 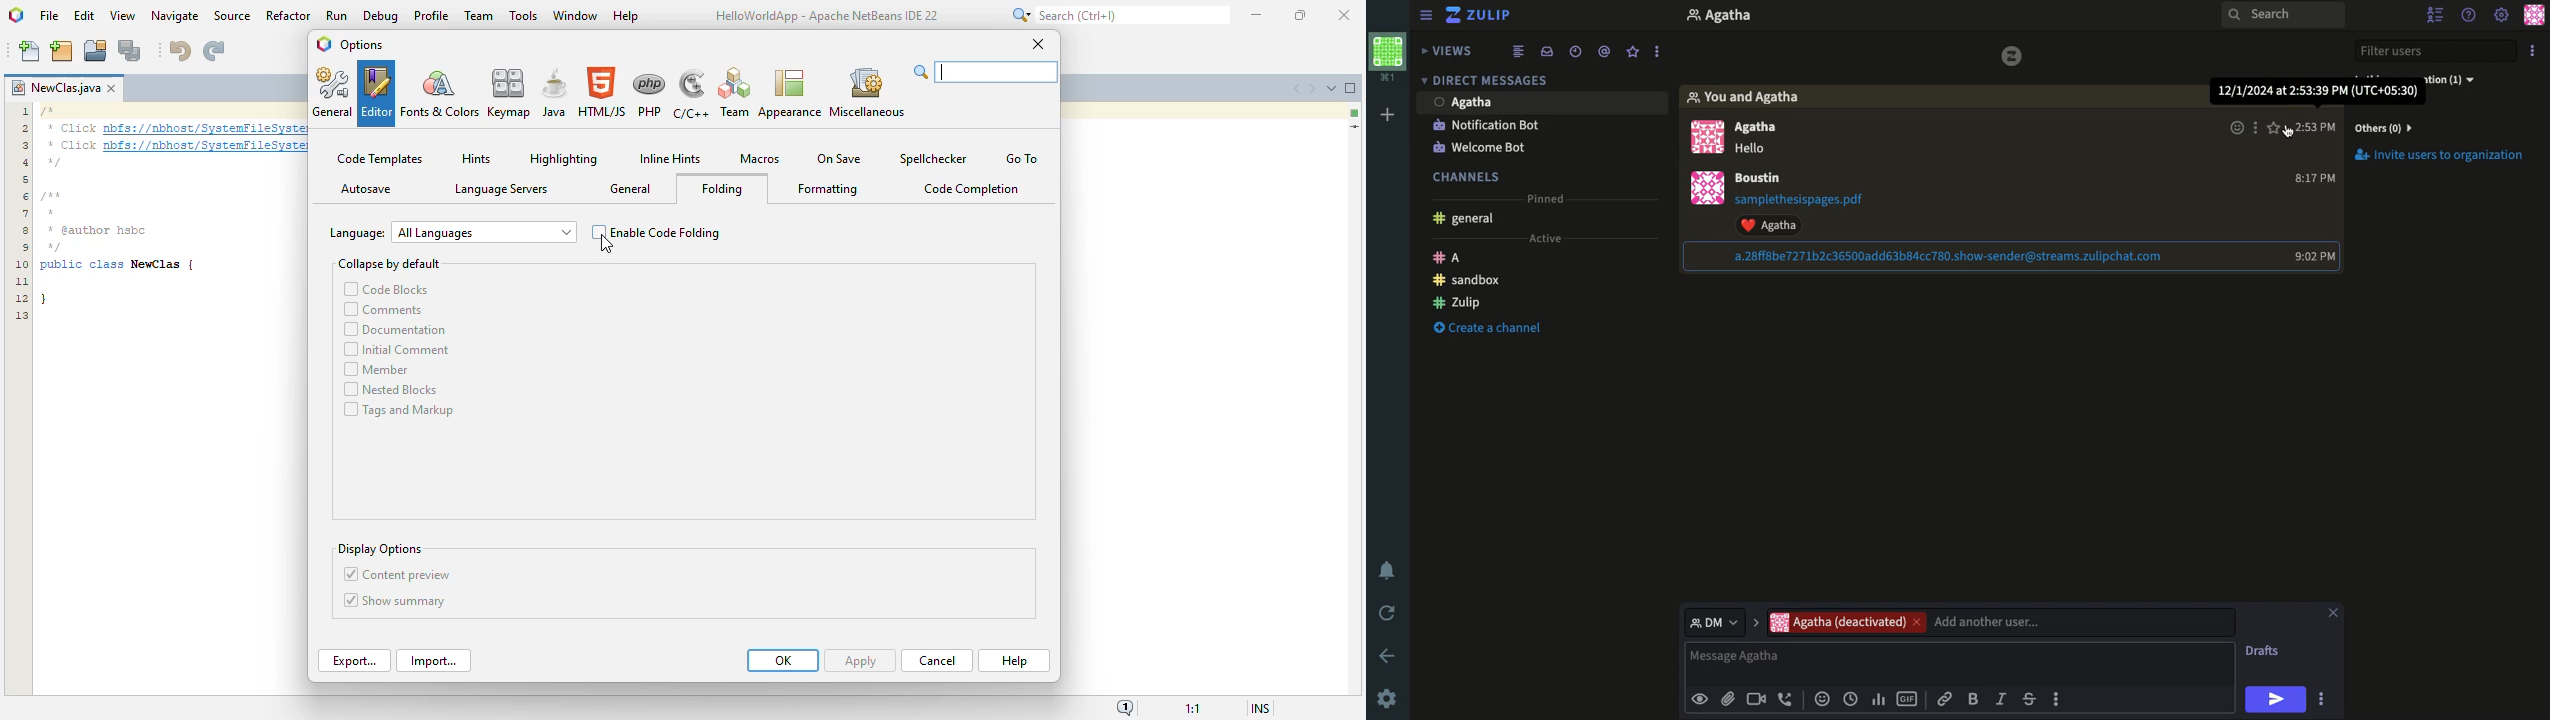 What do you see at coordinates (1756, 147) in the screenshot?
I see `Text` at bounding box center [1756, 147].